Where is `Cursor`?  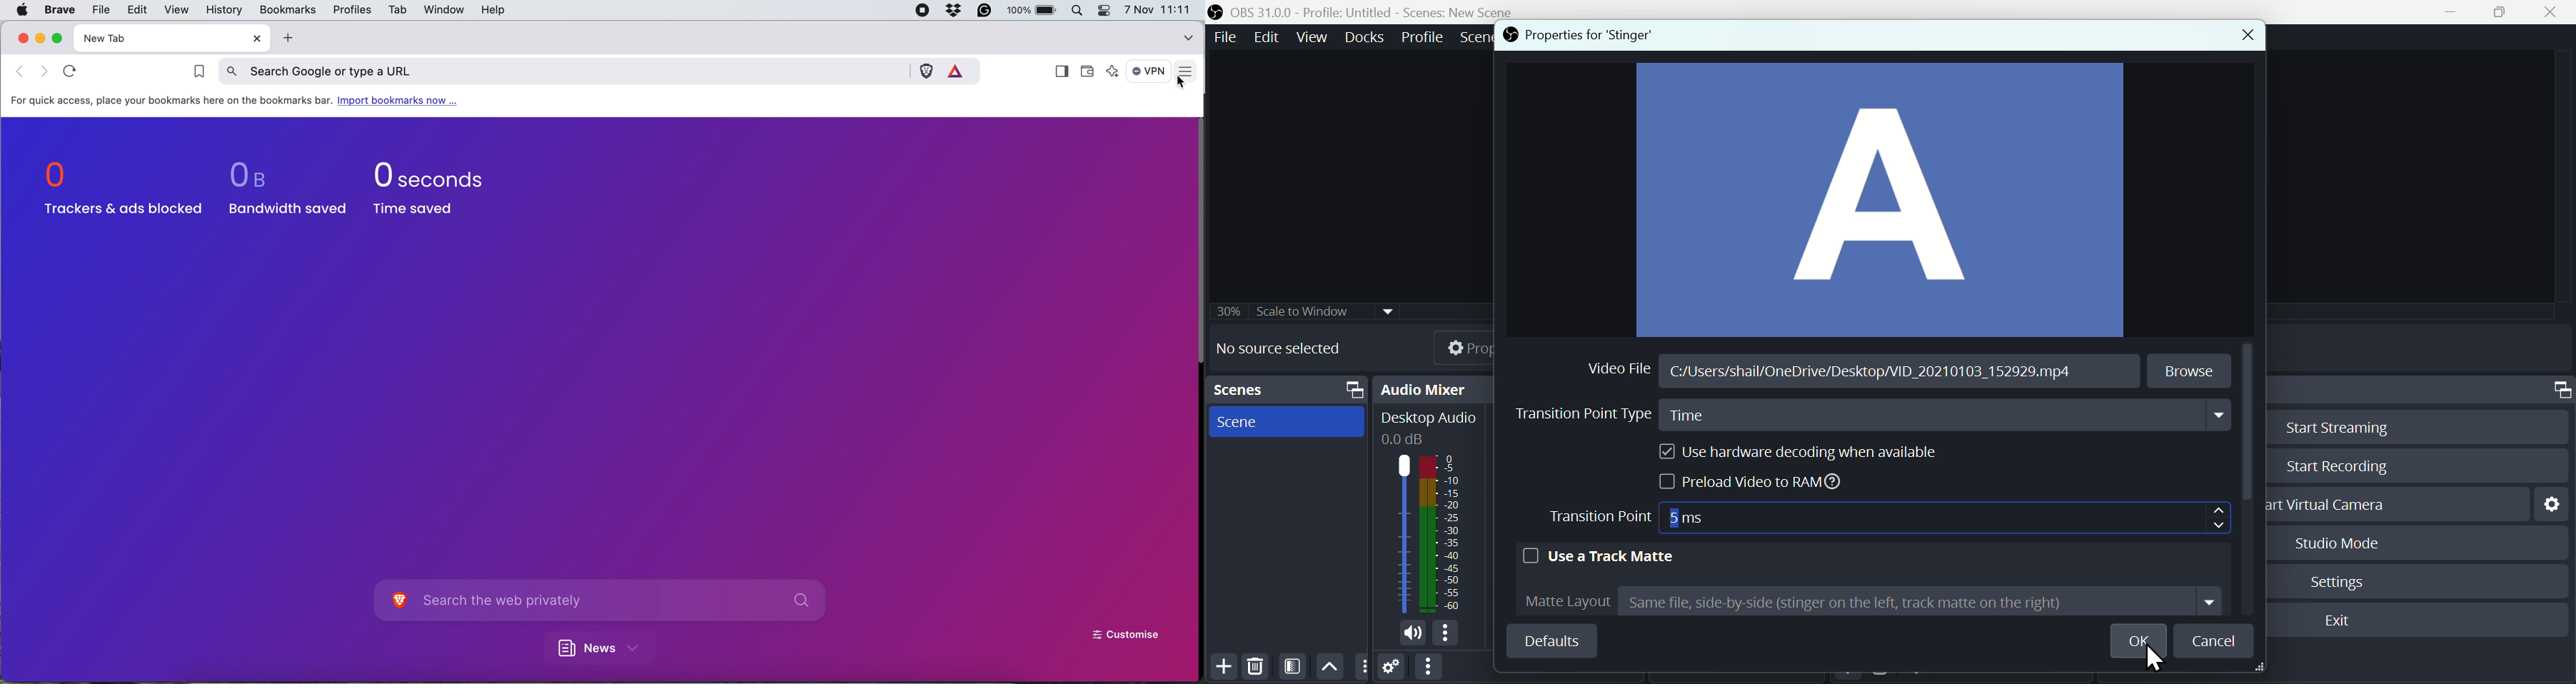
Cursor is located at coordinates (2221, 518).